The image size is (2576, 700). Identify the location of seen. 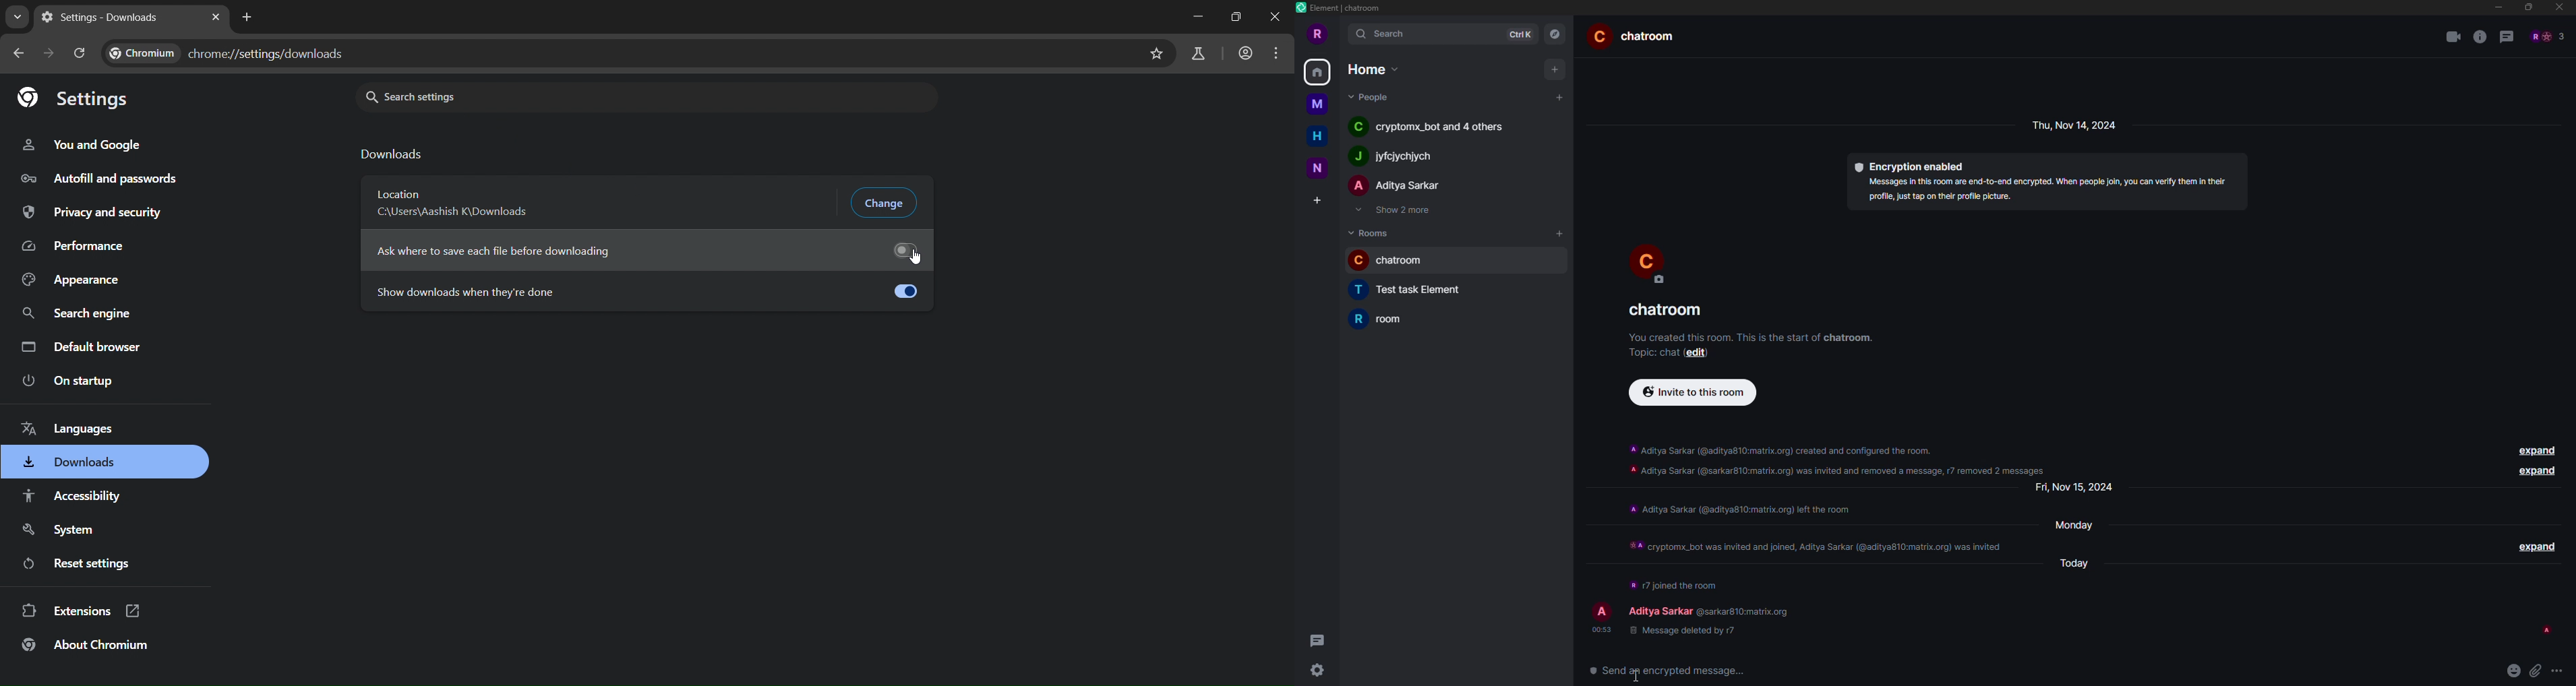
(2546, 630).